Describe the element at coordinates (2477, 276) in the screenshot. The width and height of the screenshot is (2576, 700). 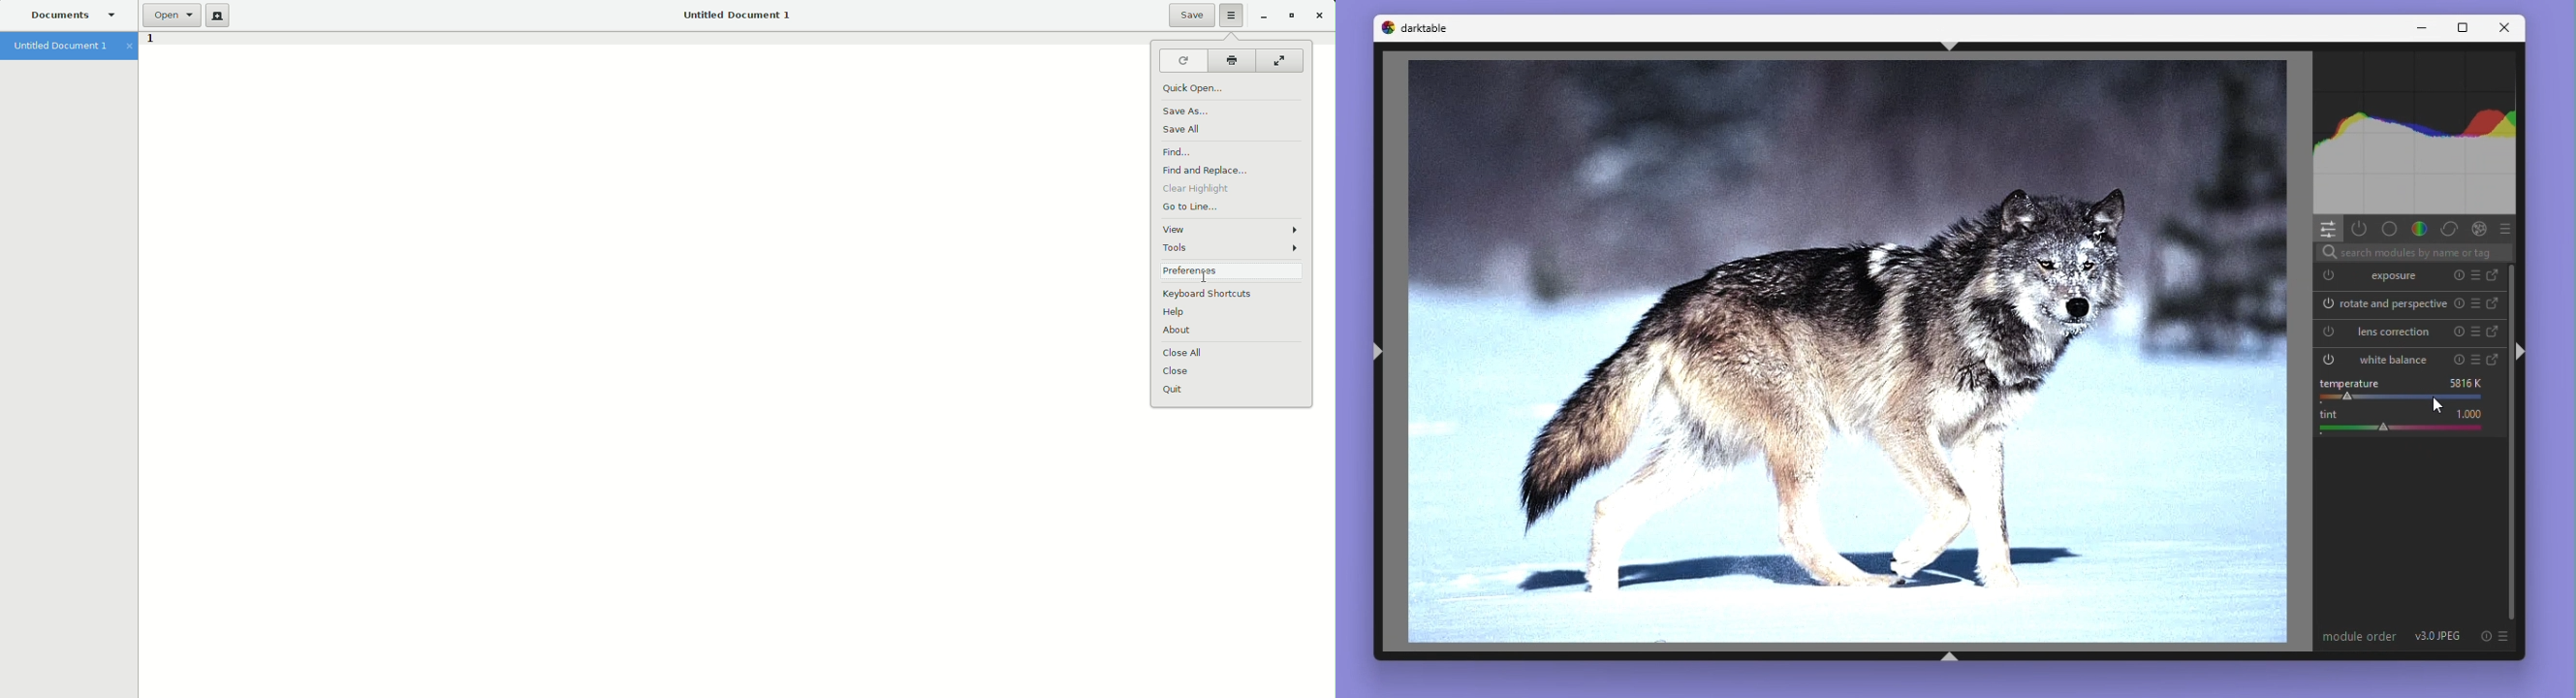
I see `Preset` at that location.